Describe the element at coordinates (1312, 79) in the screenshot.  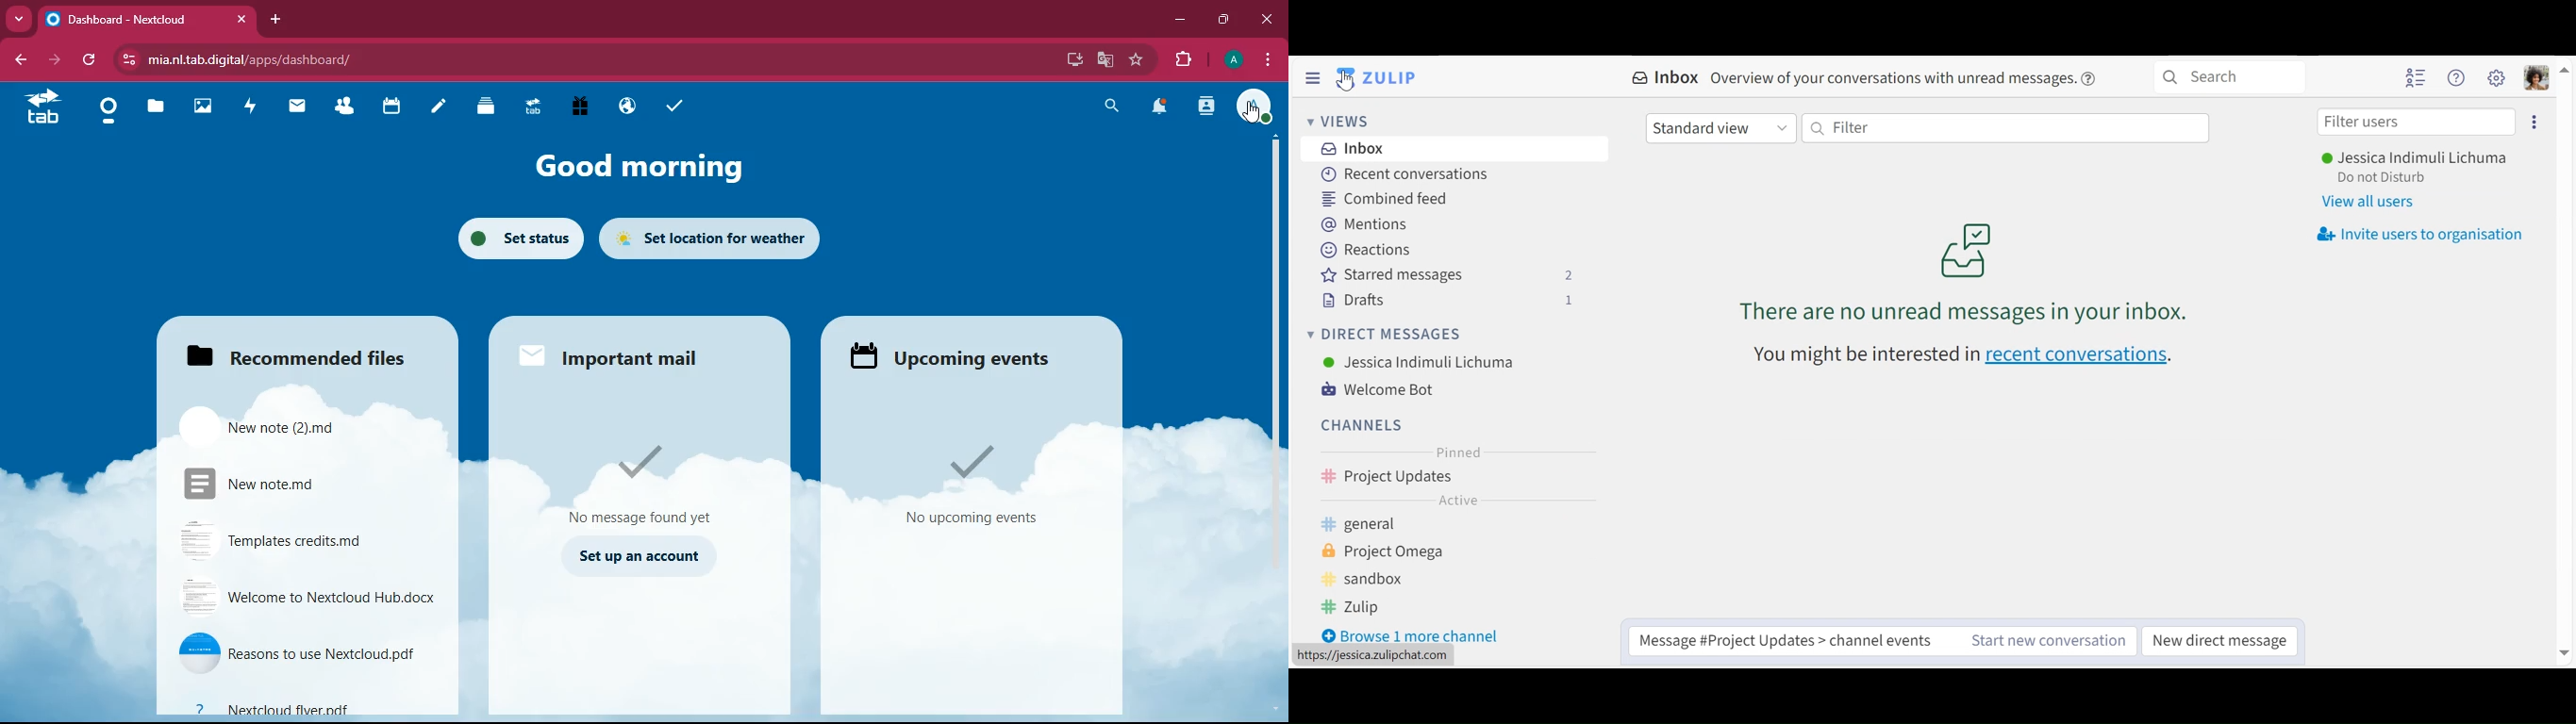
I see `Show/Hide Side Pane` at that location.